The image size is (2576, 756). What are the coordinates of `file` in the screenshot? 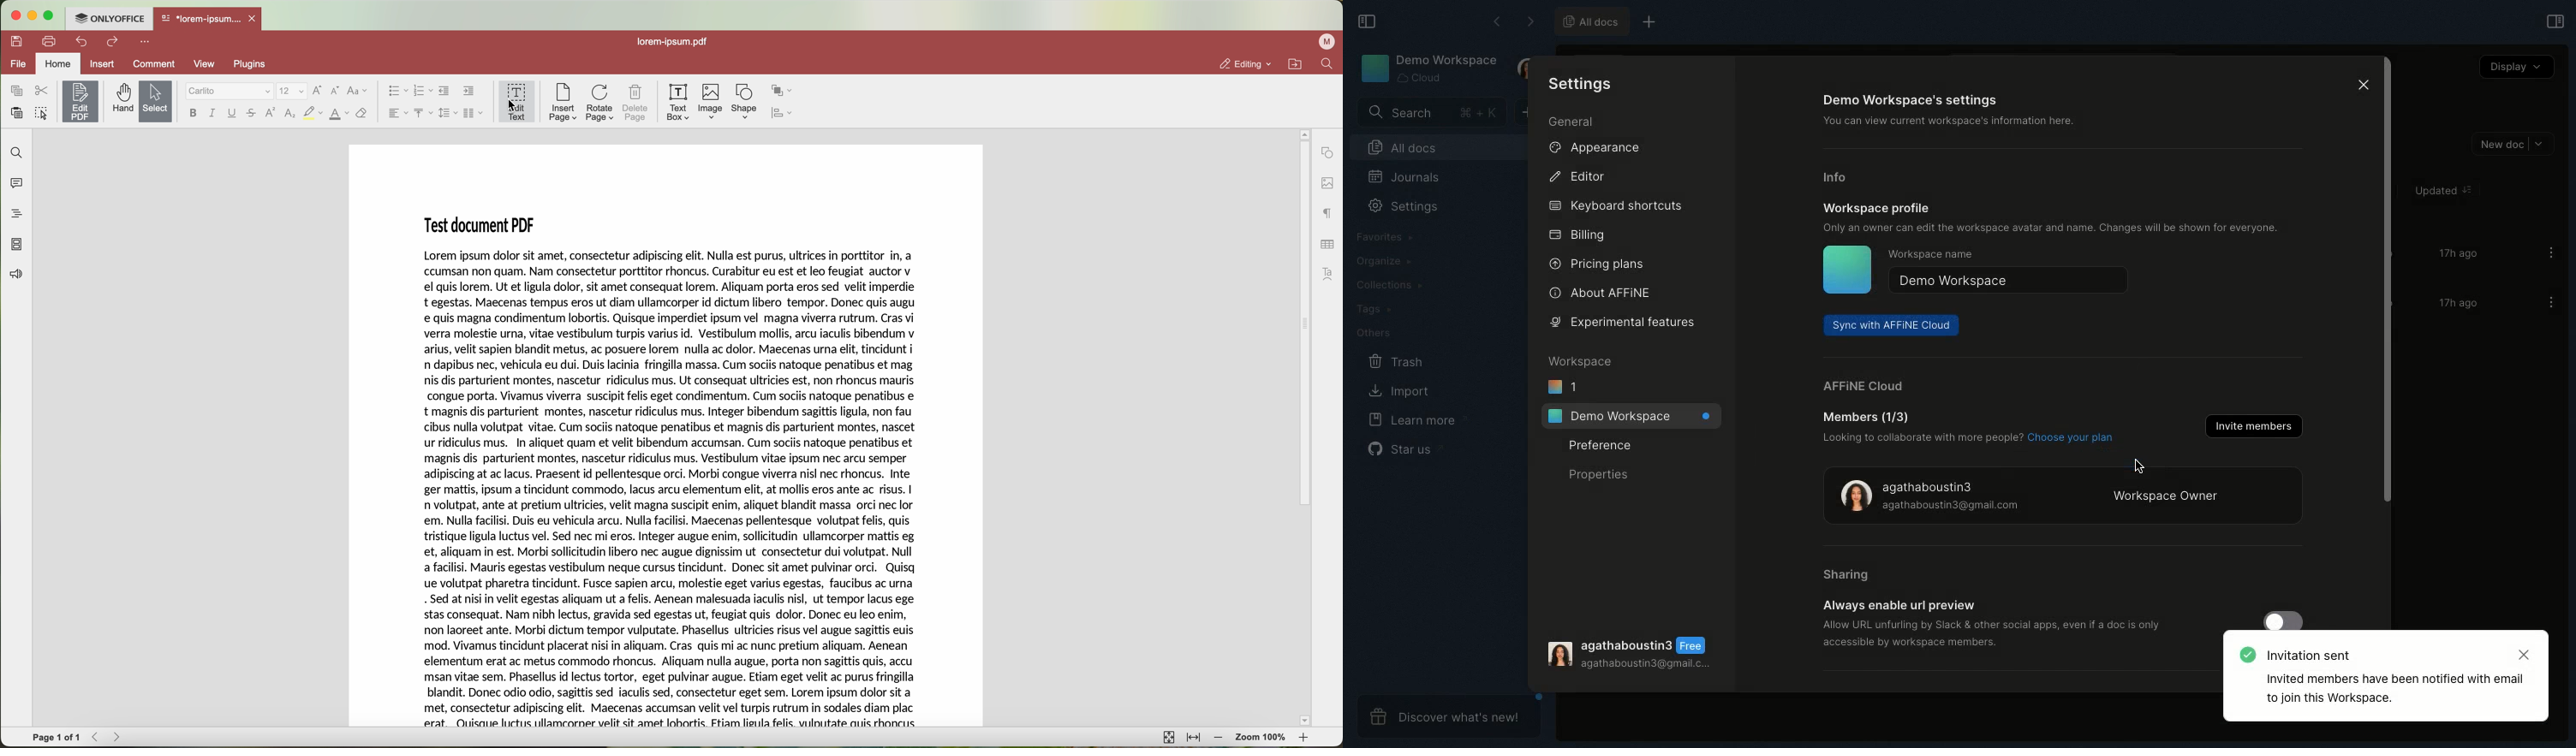 It's located at (17, 63).